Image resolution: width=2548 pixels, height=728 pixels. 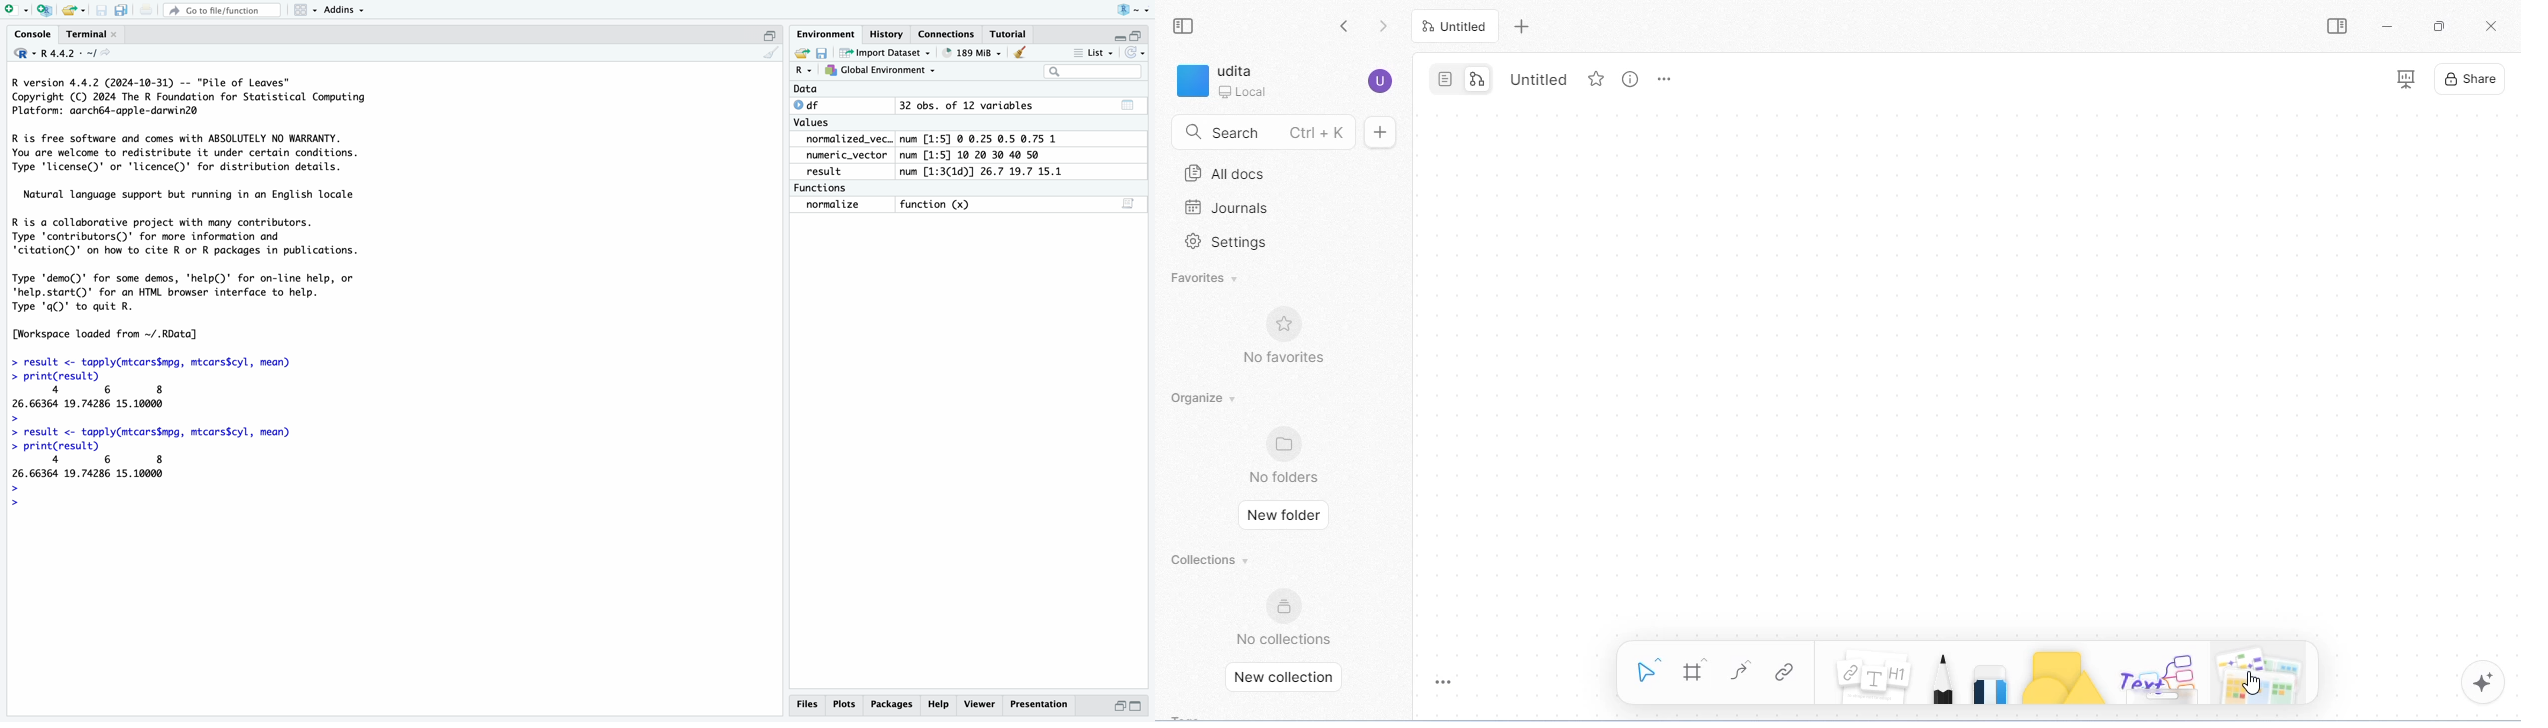 I want to click on Export history logs, so click(x=801, y=53).